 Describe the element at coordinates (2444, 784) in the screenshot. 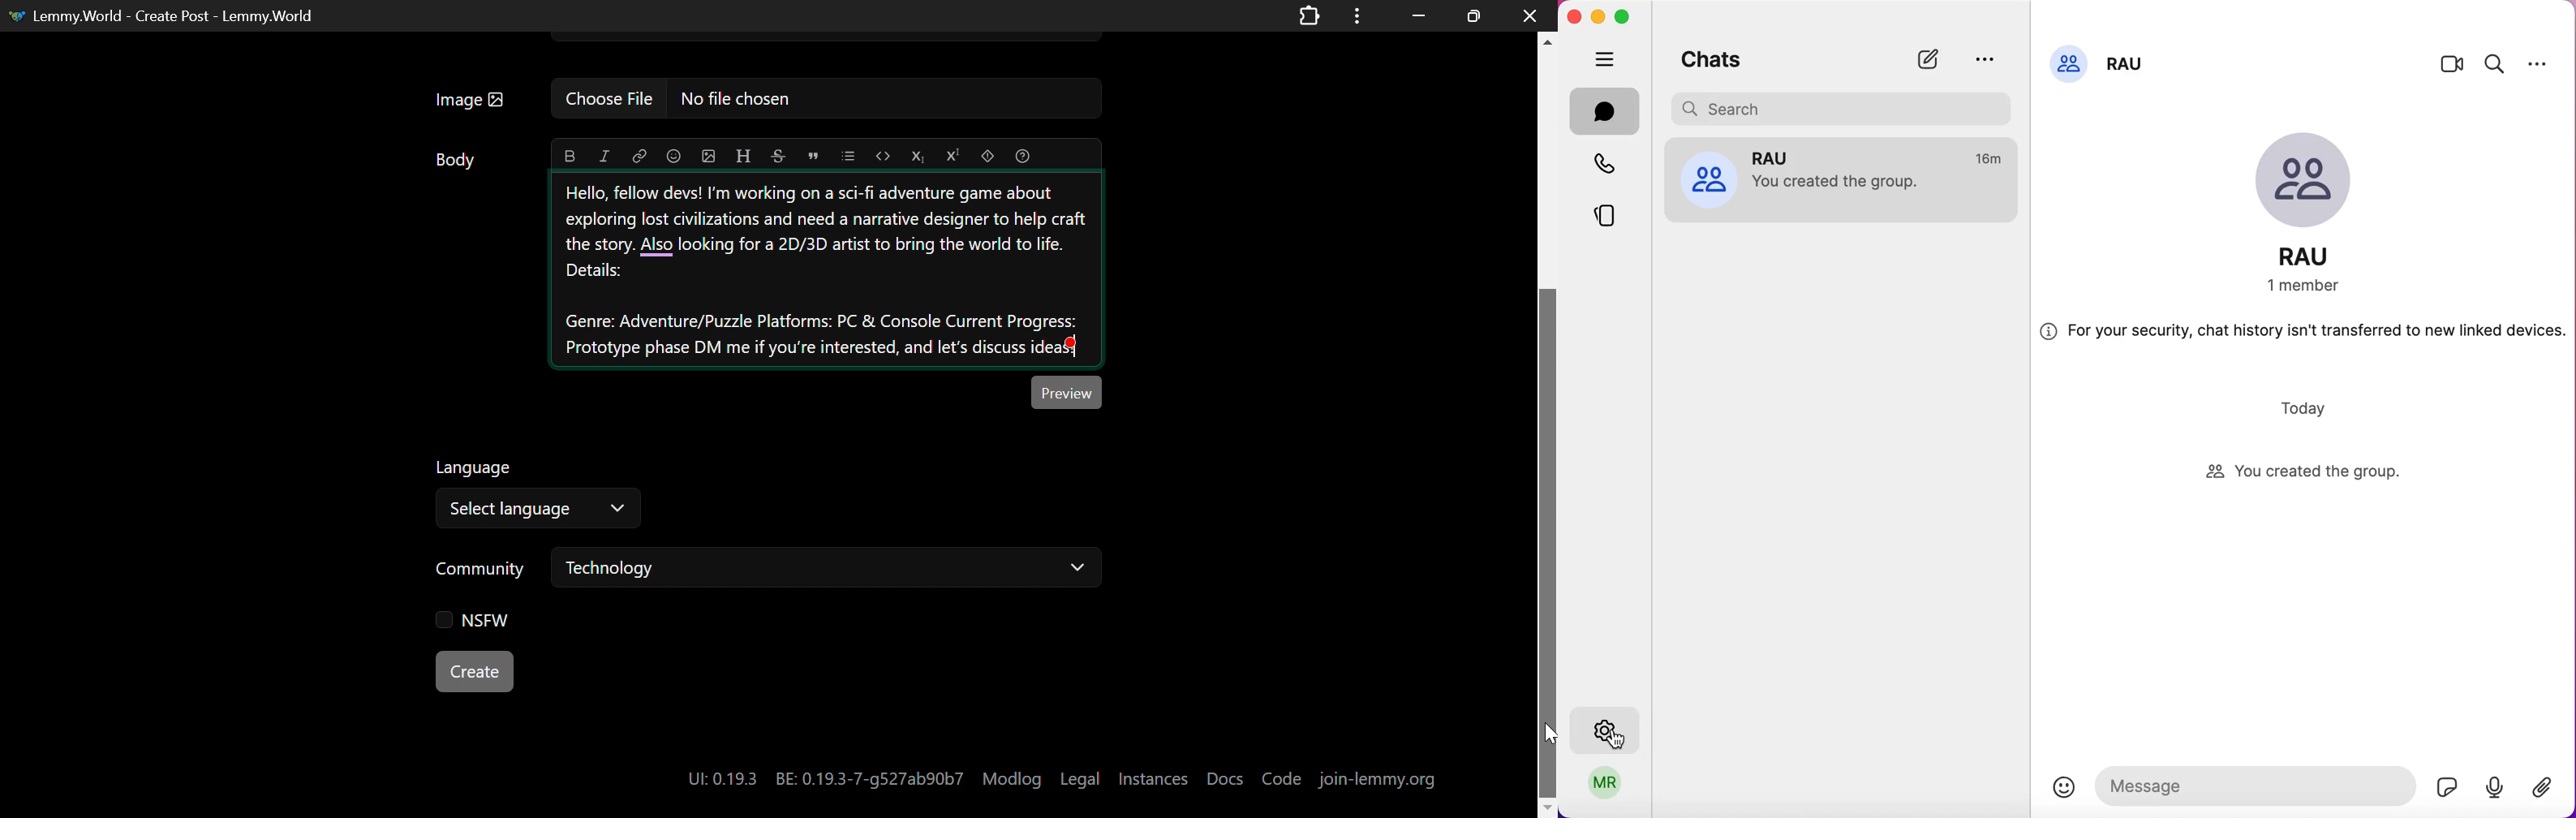

I see `sticker` at that location.